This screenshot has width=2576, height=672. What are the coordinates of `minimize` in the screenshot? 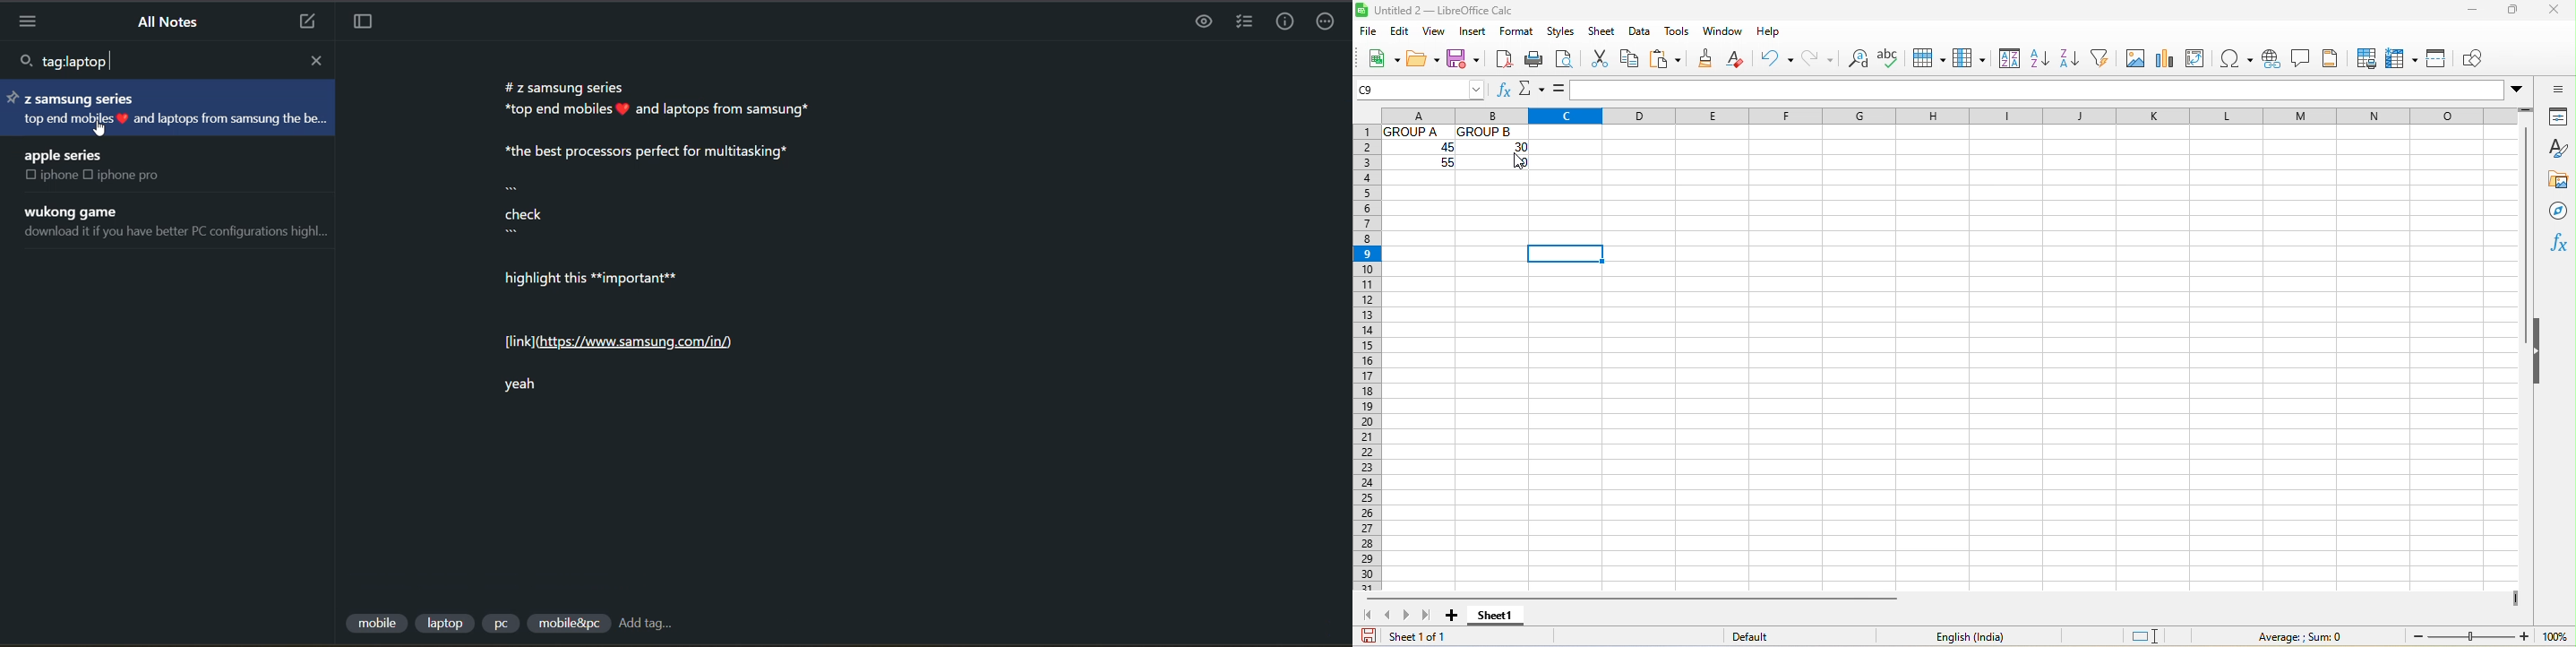 It's located at (2470, 10).